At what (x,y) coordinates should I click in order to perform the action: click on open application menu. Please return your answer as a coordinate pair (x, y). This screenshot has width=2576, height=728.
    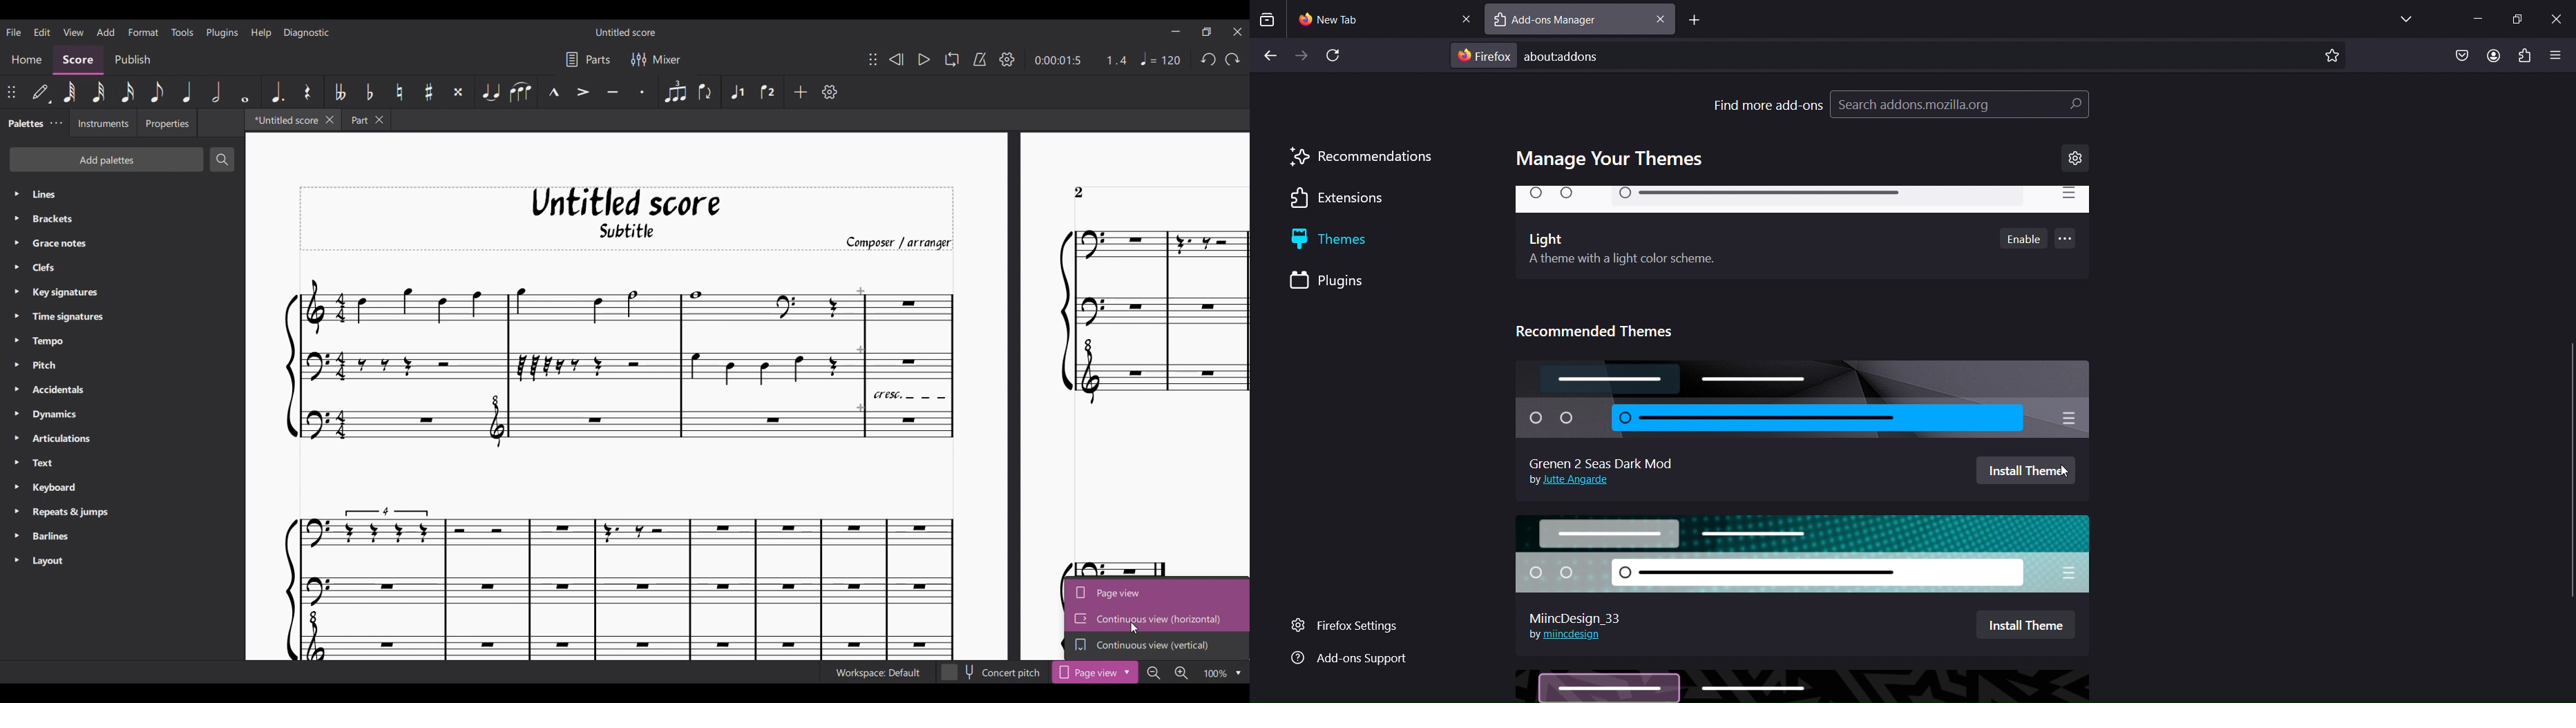
    Looking at the image, I should click on (2556, 57).